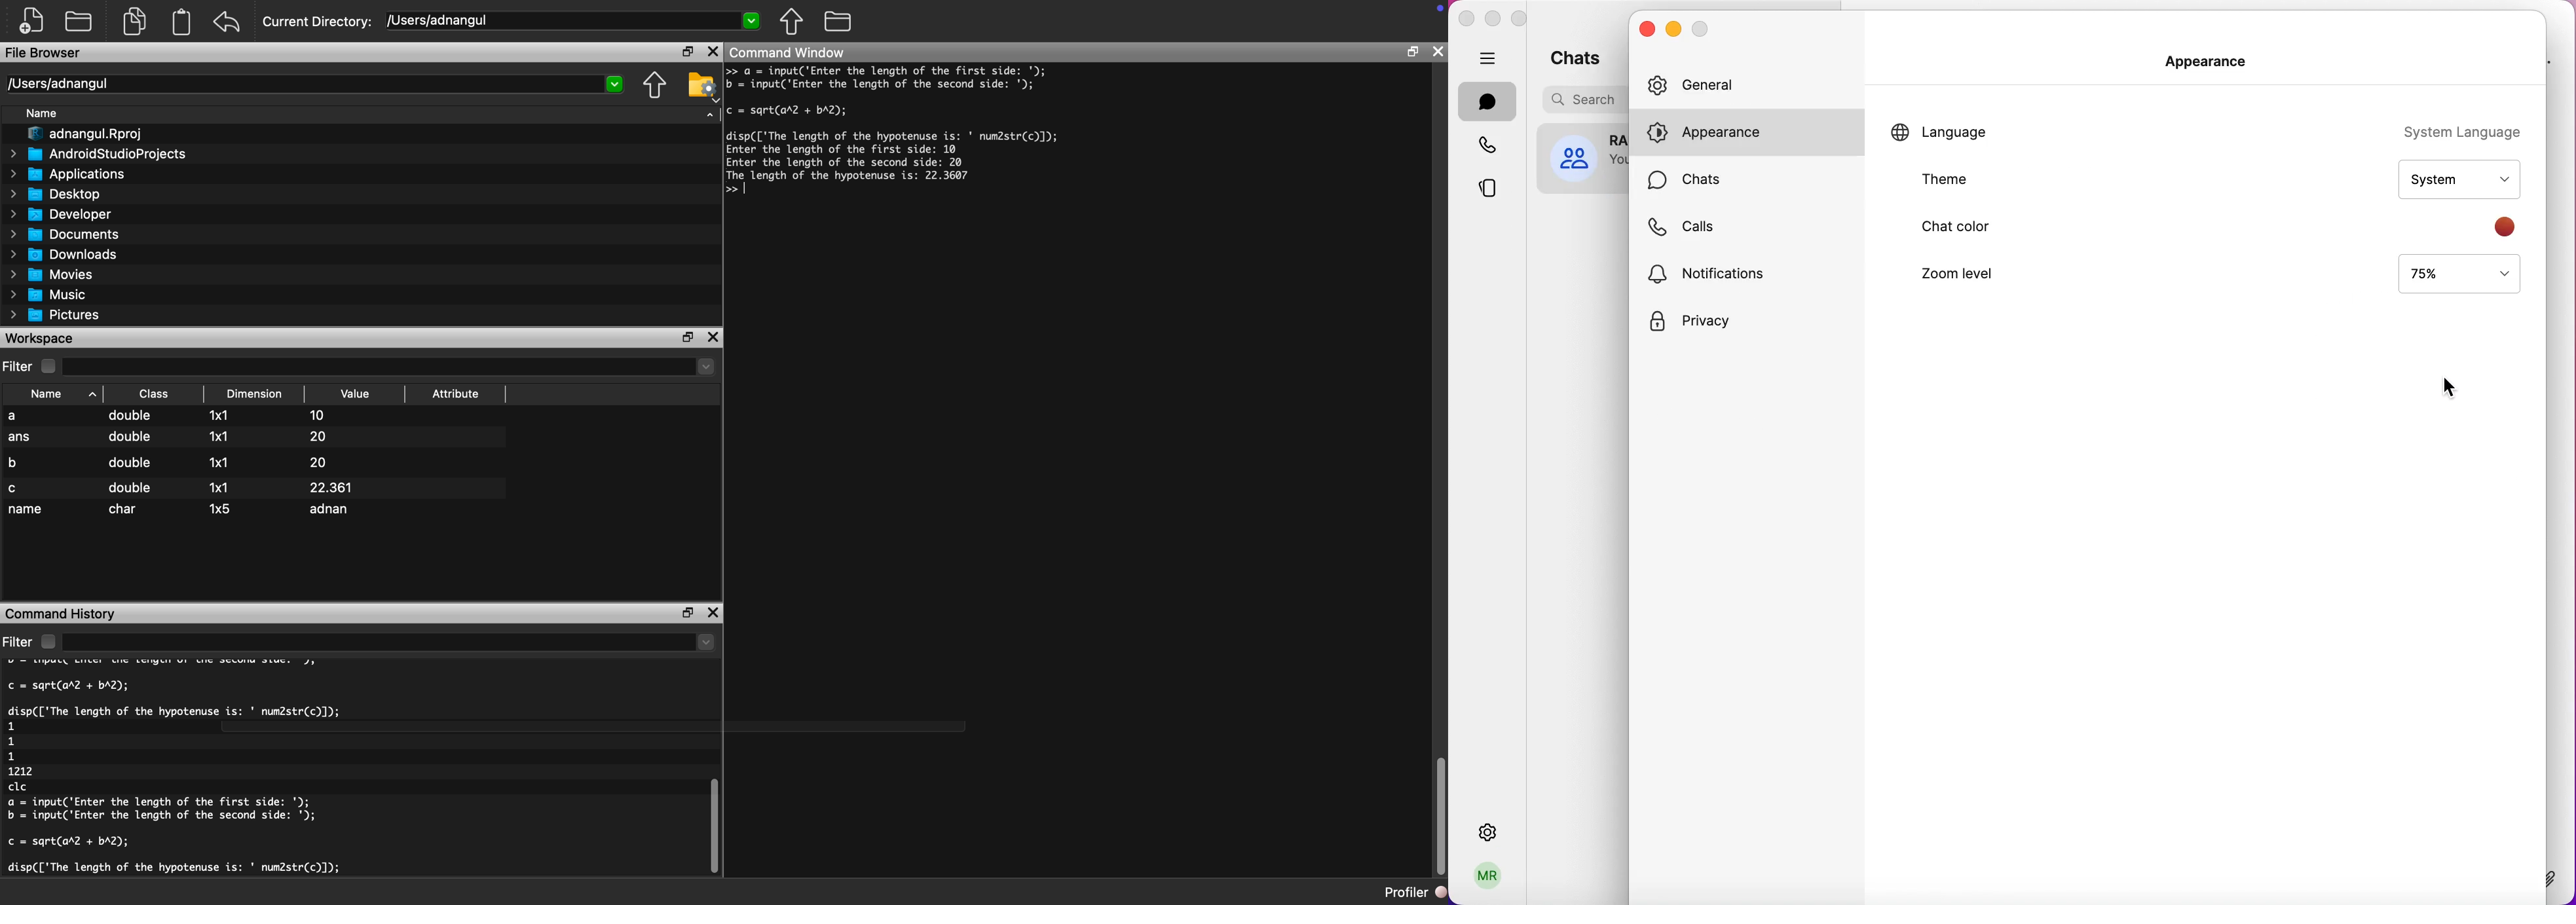 This screenshot has height=924, width=2576. I want to click on chat color, so click(1979, 226).